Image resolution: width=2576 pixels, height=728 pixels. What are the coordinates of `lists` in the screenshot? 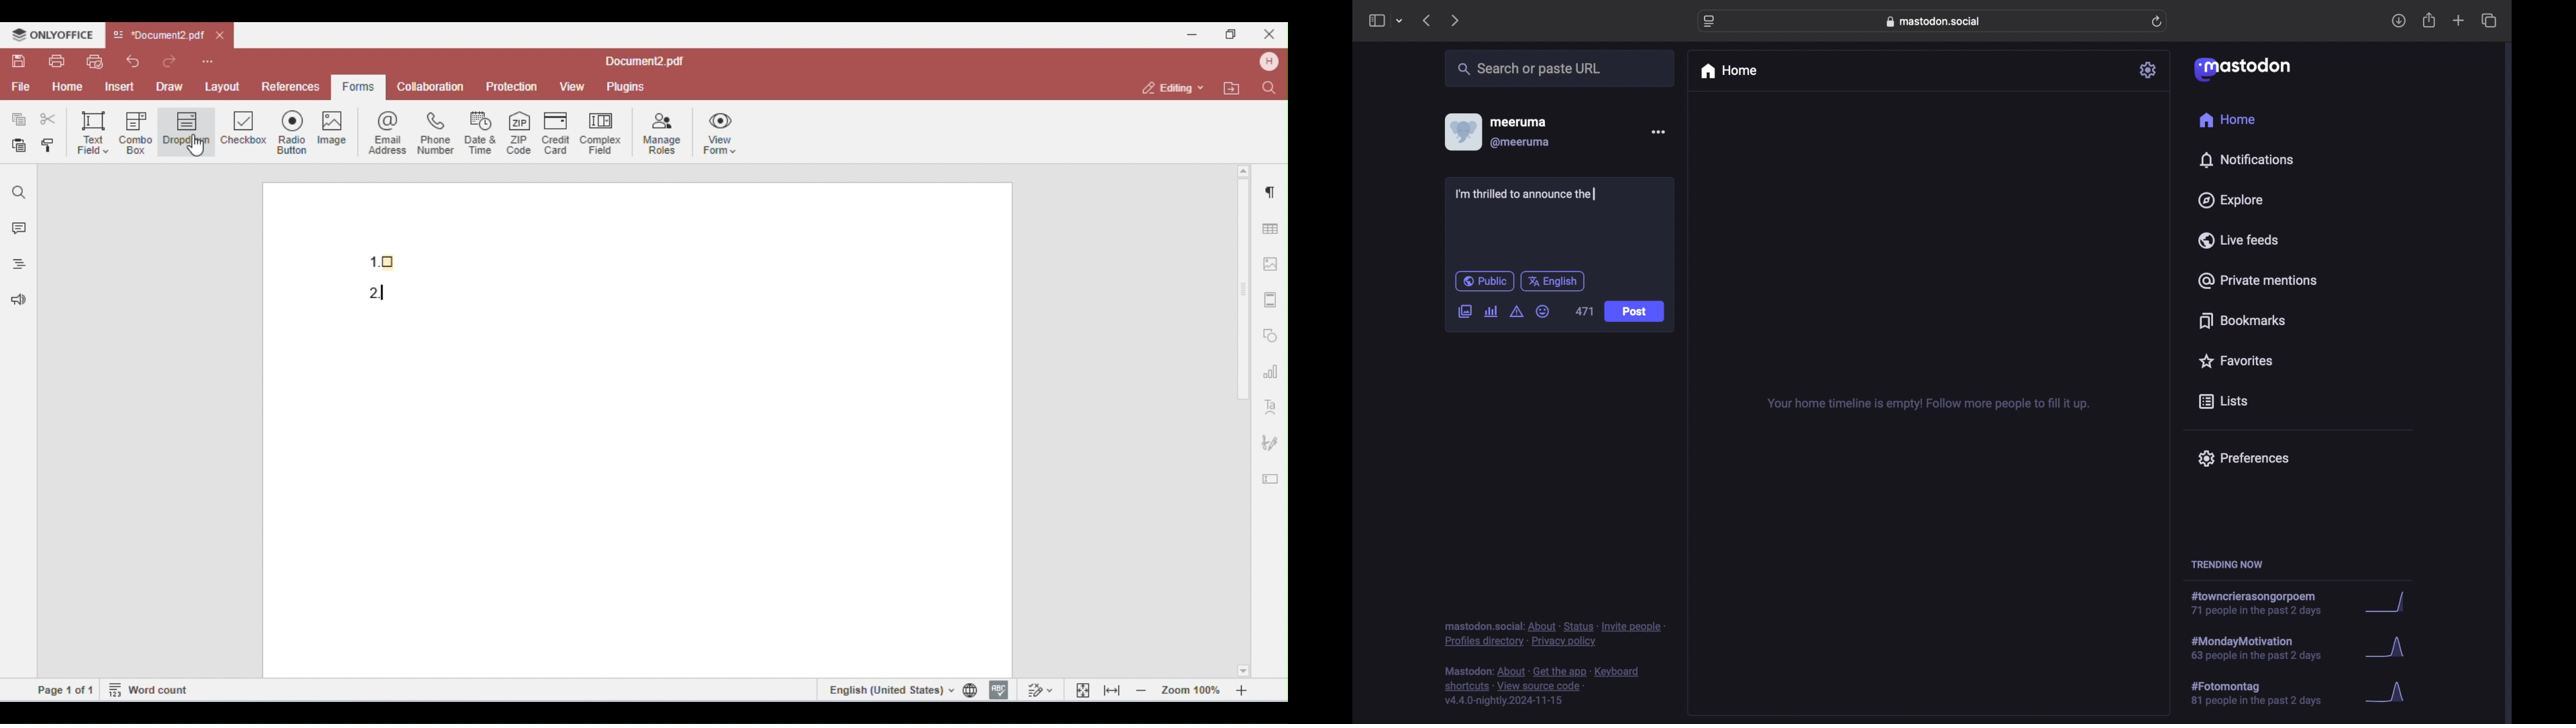 It's located at (2223, 402).